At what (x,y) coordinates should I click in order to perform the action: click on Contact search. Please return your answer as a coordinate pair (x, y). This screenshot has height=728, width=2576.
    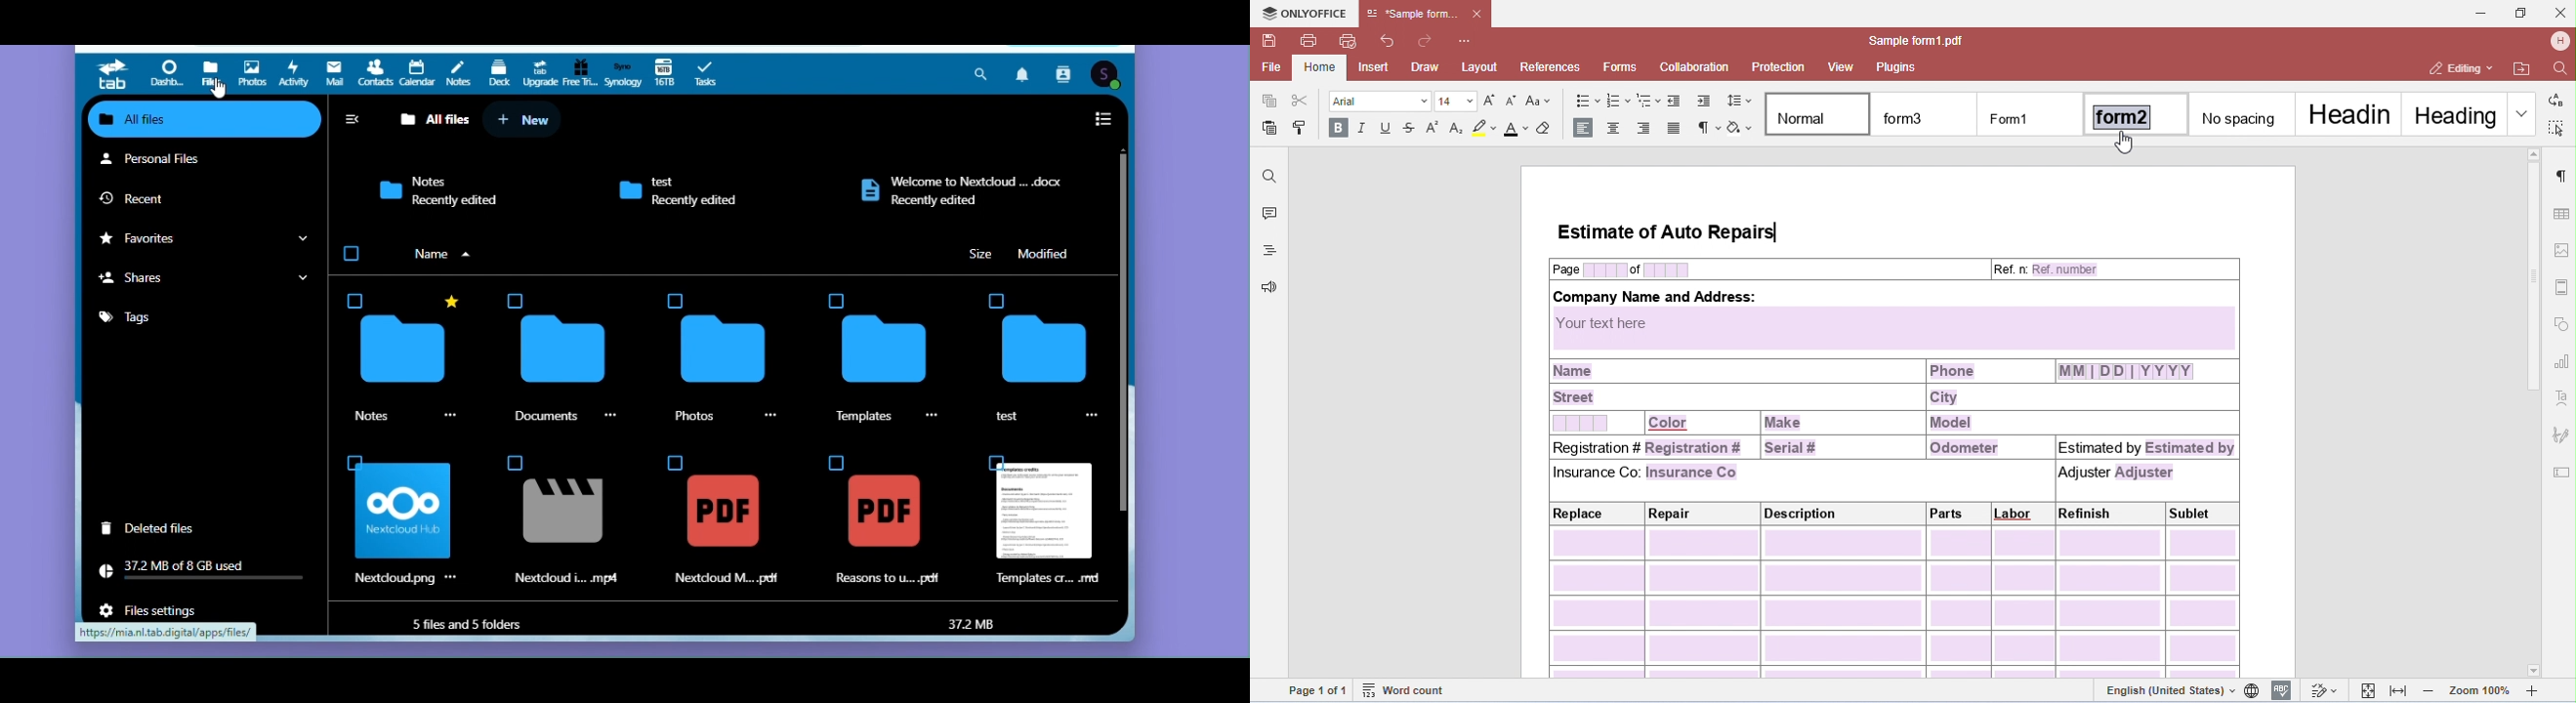
    Looking at the image, I should click on (1061, 78).